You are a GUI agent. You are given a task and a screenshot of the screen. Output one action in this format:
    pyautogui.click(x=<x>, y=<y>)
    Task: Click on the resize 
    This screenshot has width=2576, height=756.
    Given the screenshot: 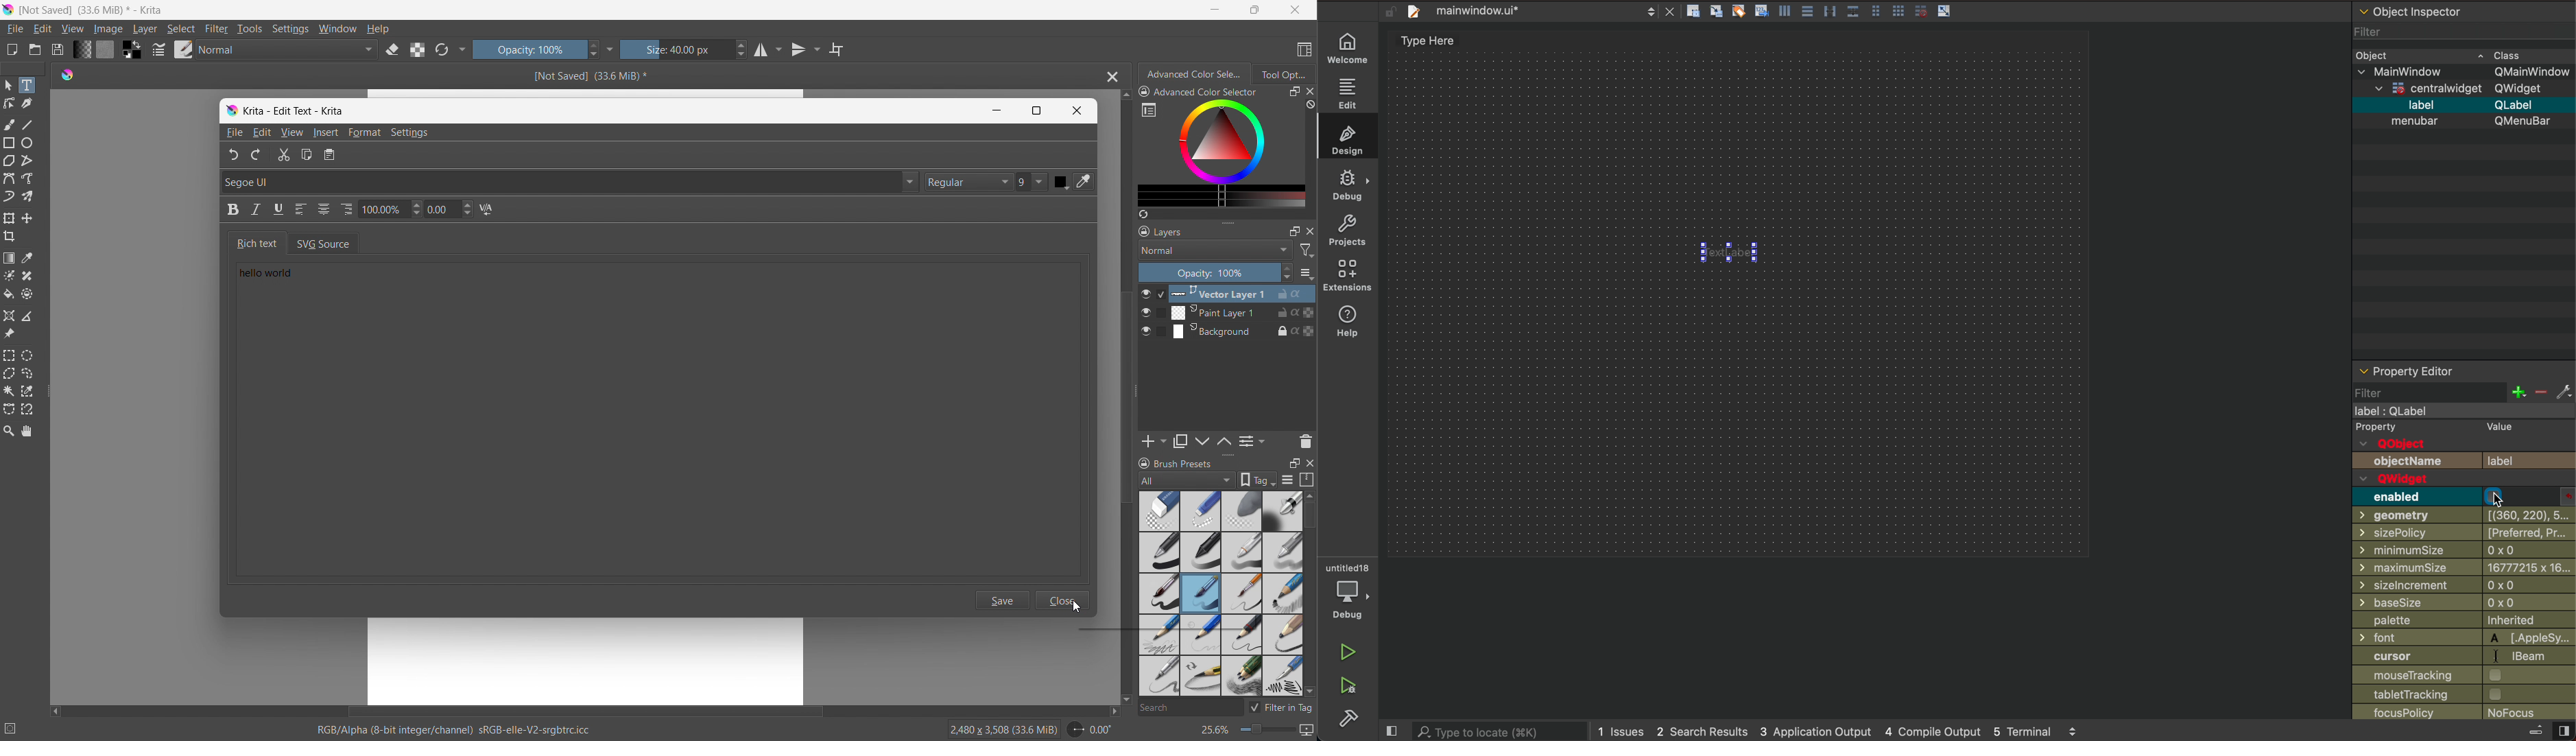 What is the action you would take?
    pyautogui.click(x=1227, y=456)
    